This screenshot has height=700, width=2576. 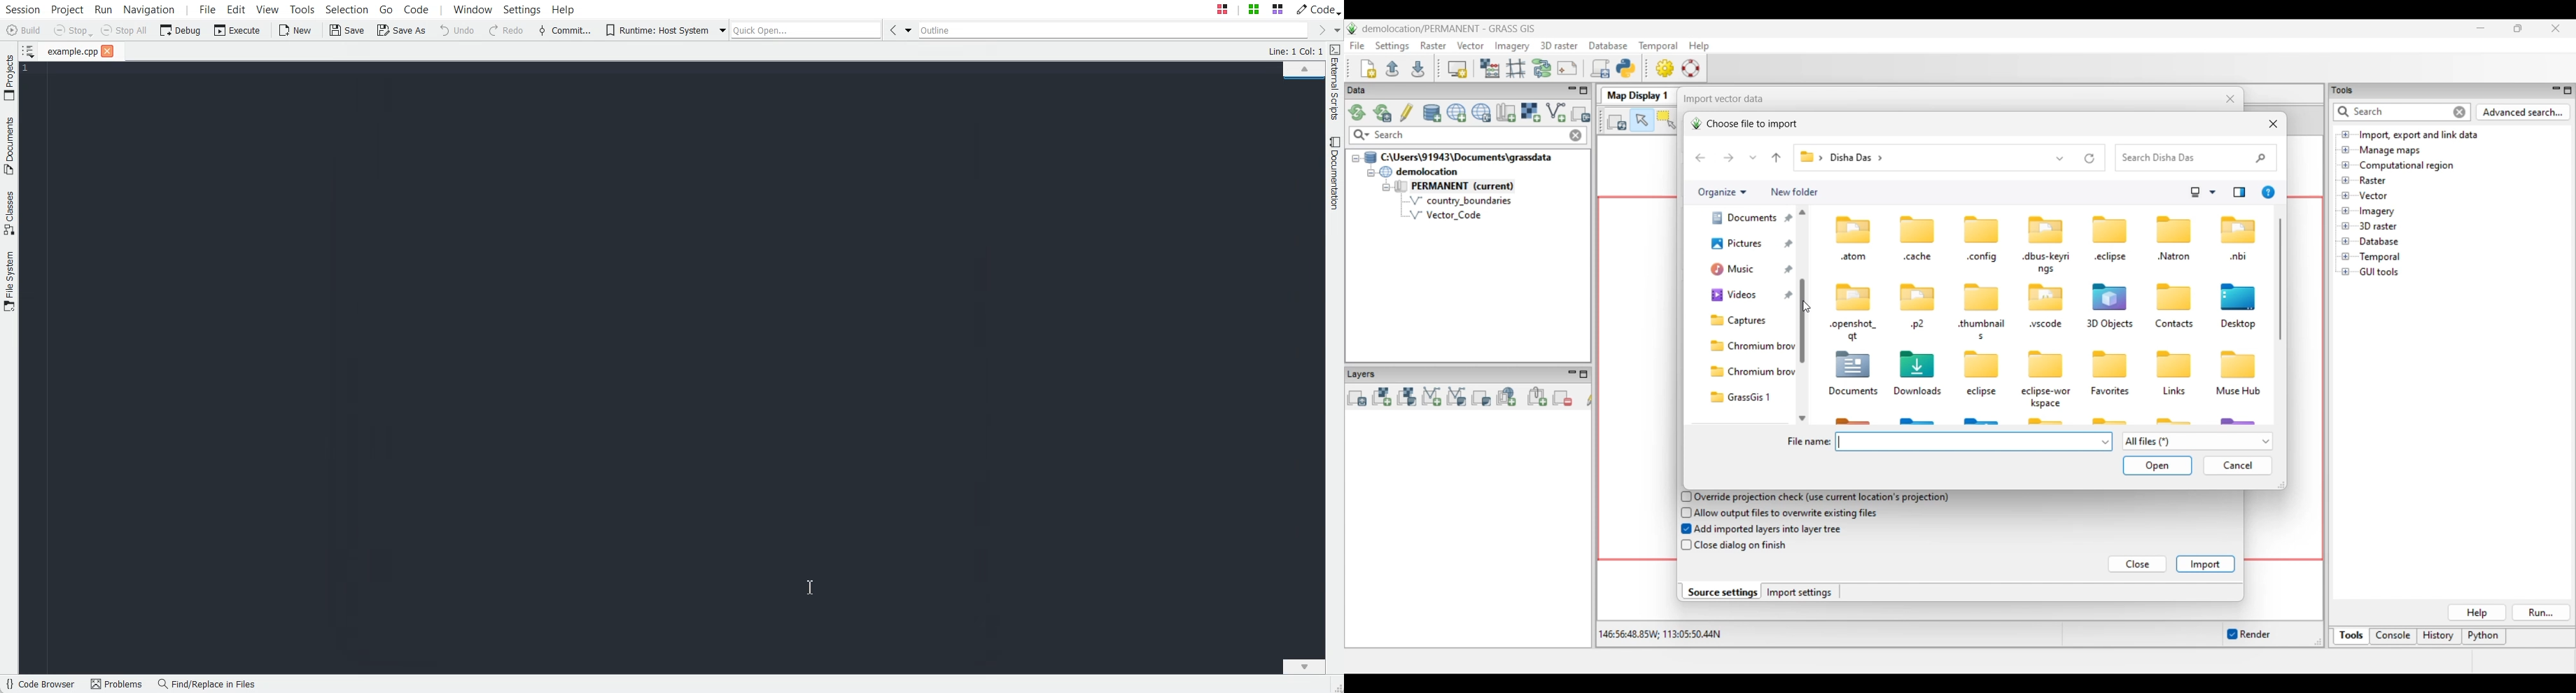 I want to click on Execute, so click(x=237, y=30).